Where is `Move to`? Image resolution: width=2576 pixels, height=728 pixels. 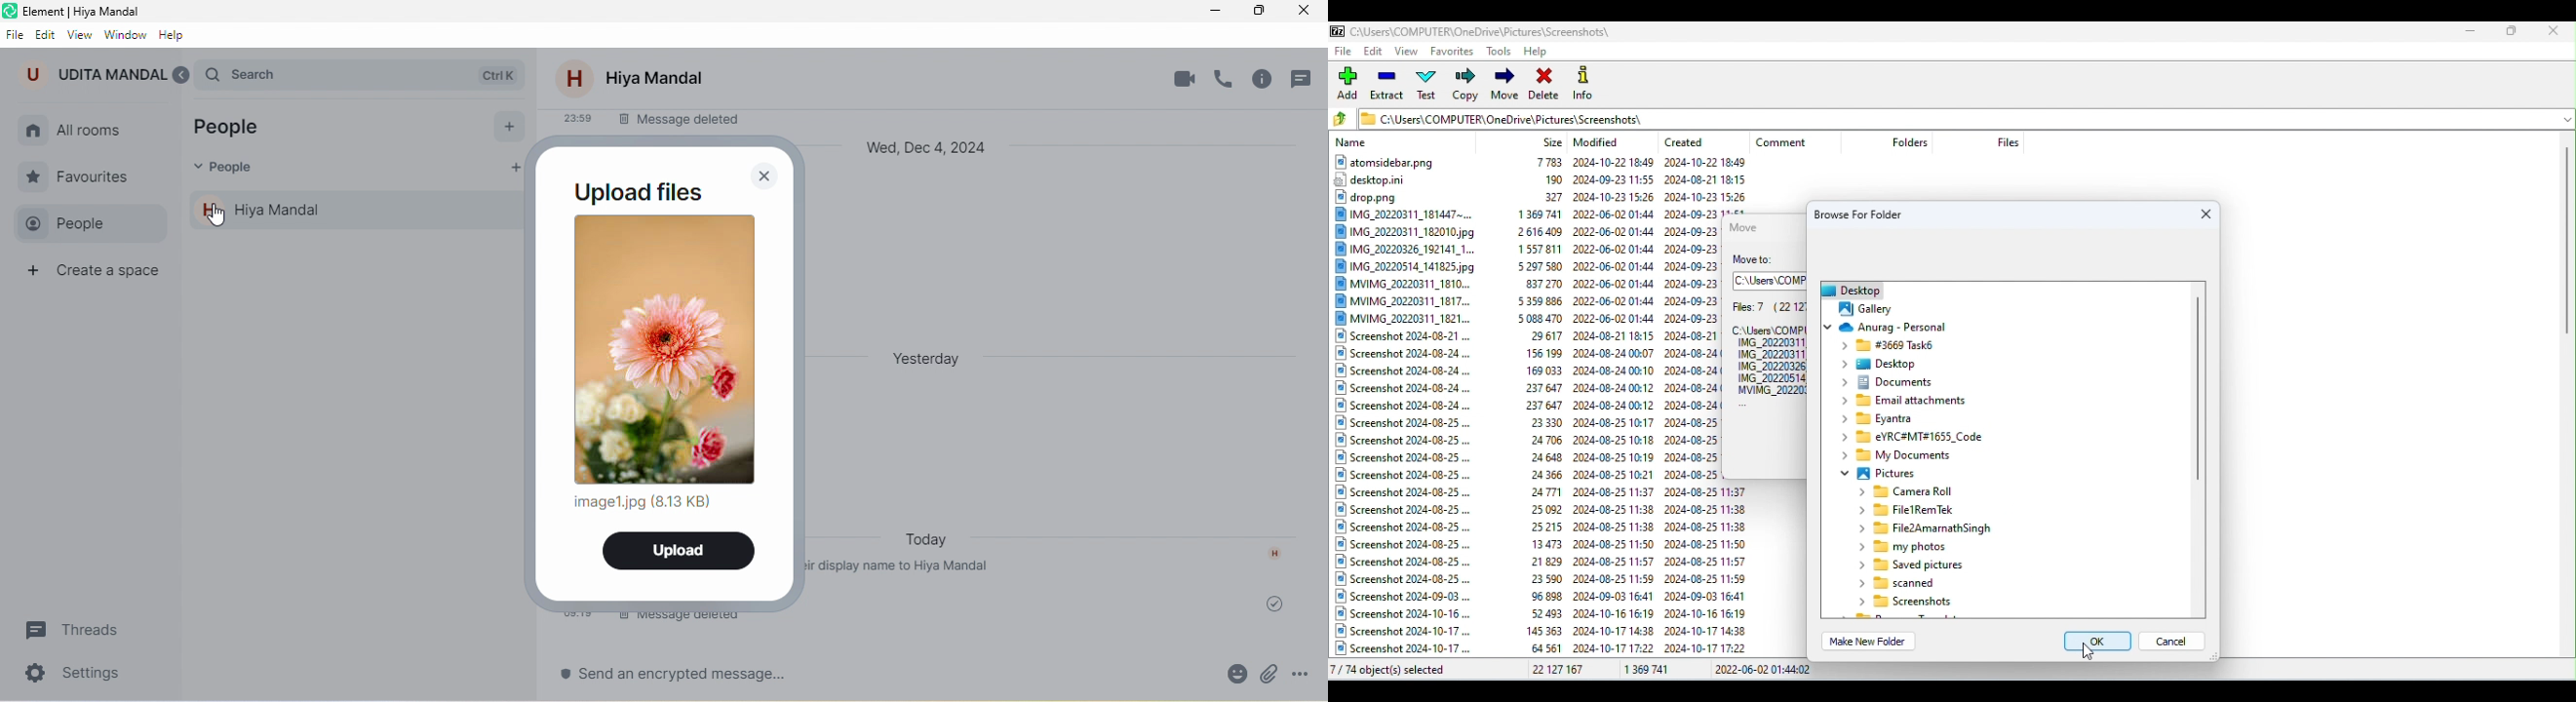
Move to is located at coordinates (1760, 260).